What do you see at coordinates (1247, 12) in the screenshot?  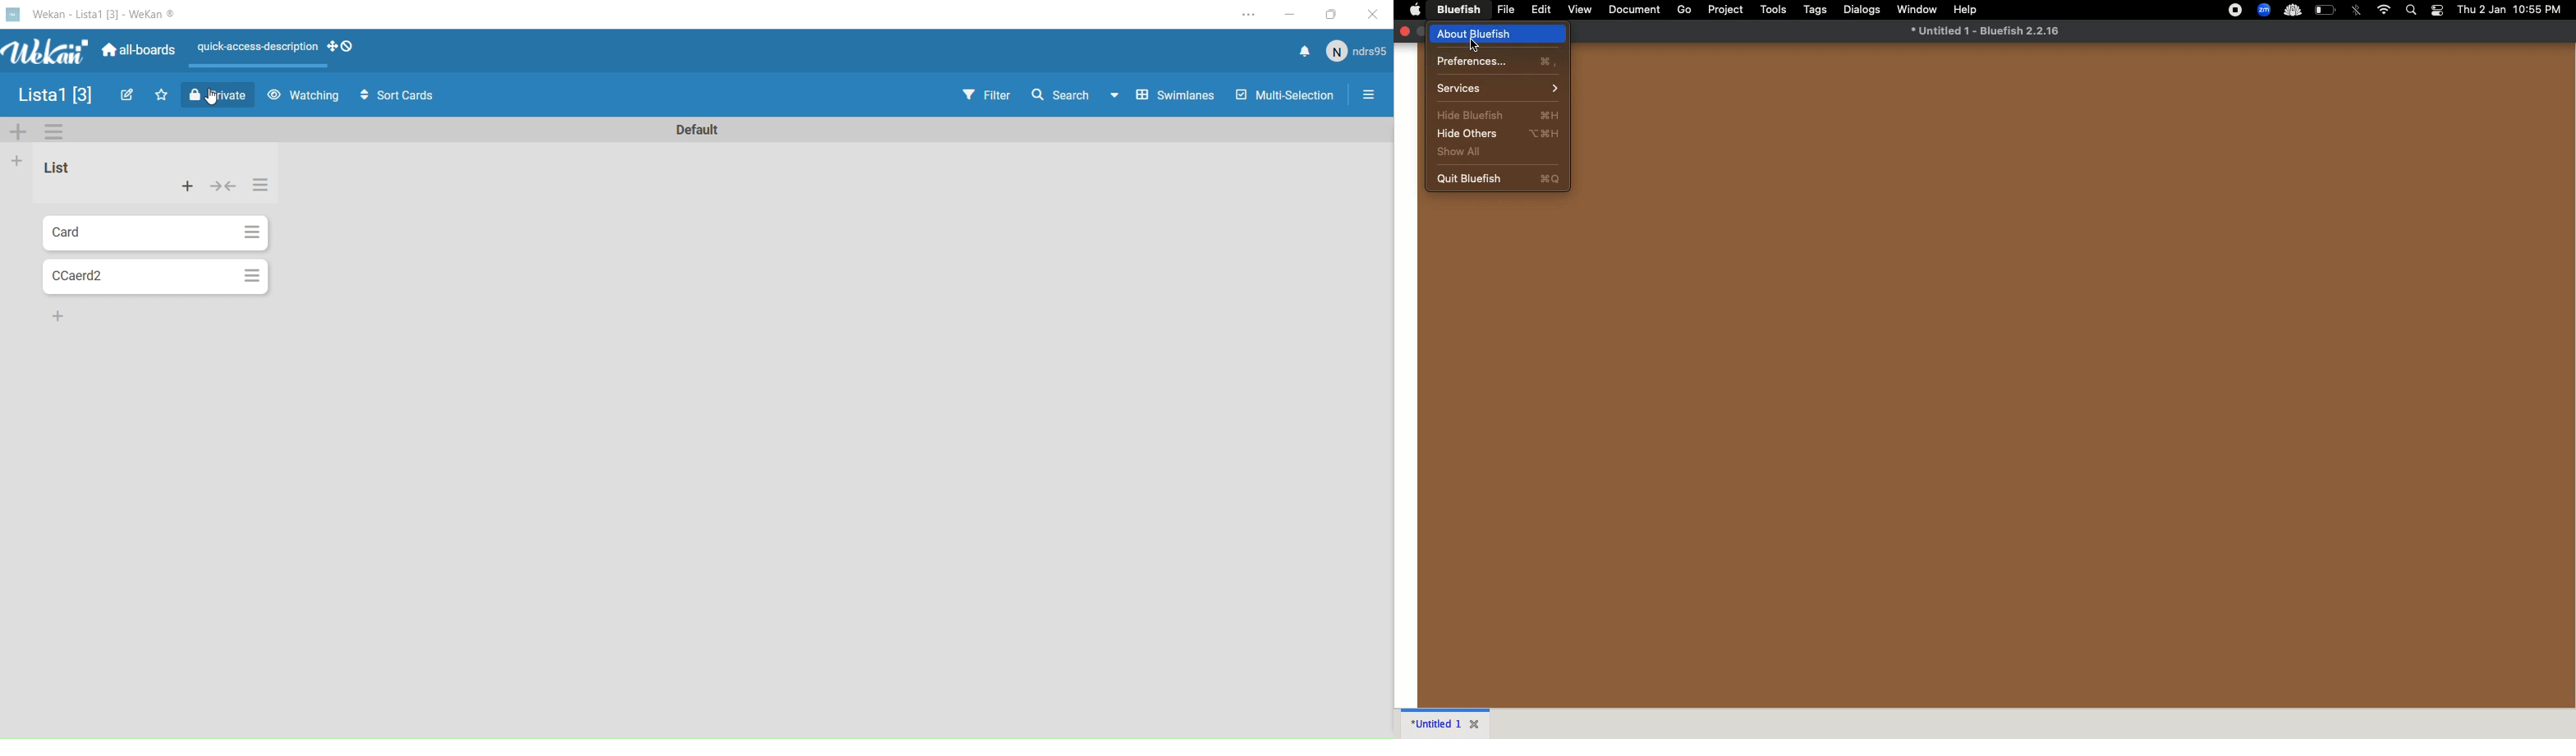 I see `Settings and More` at bounding box center [1247, 12].